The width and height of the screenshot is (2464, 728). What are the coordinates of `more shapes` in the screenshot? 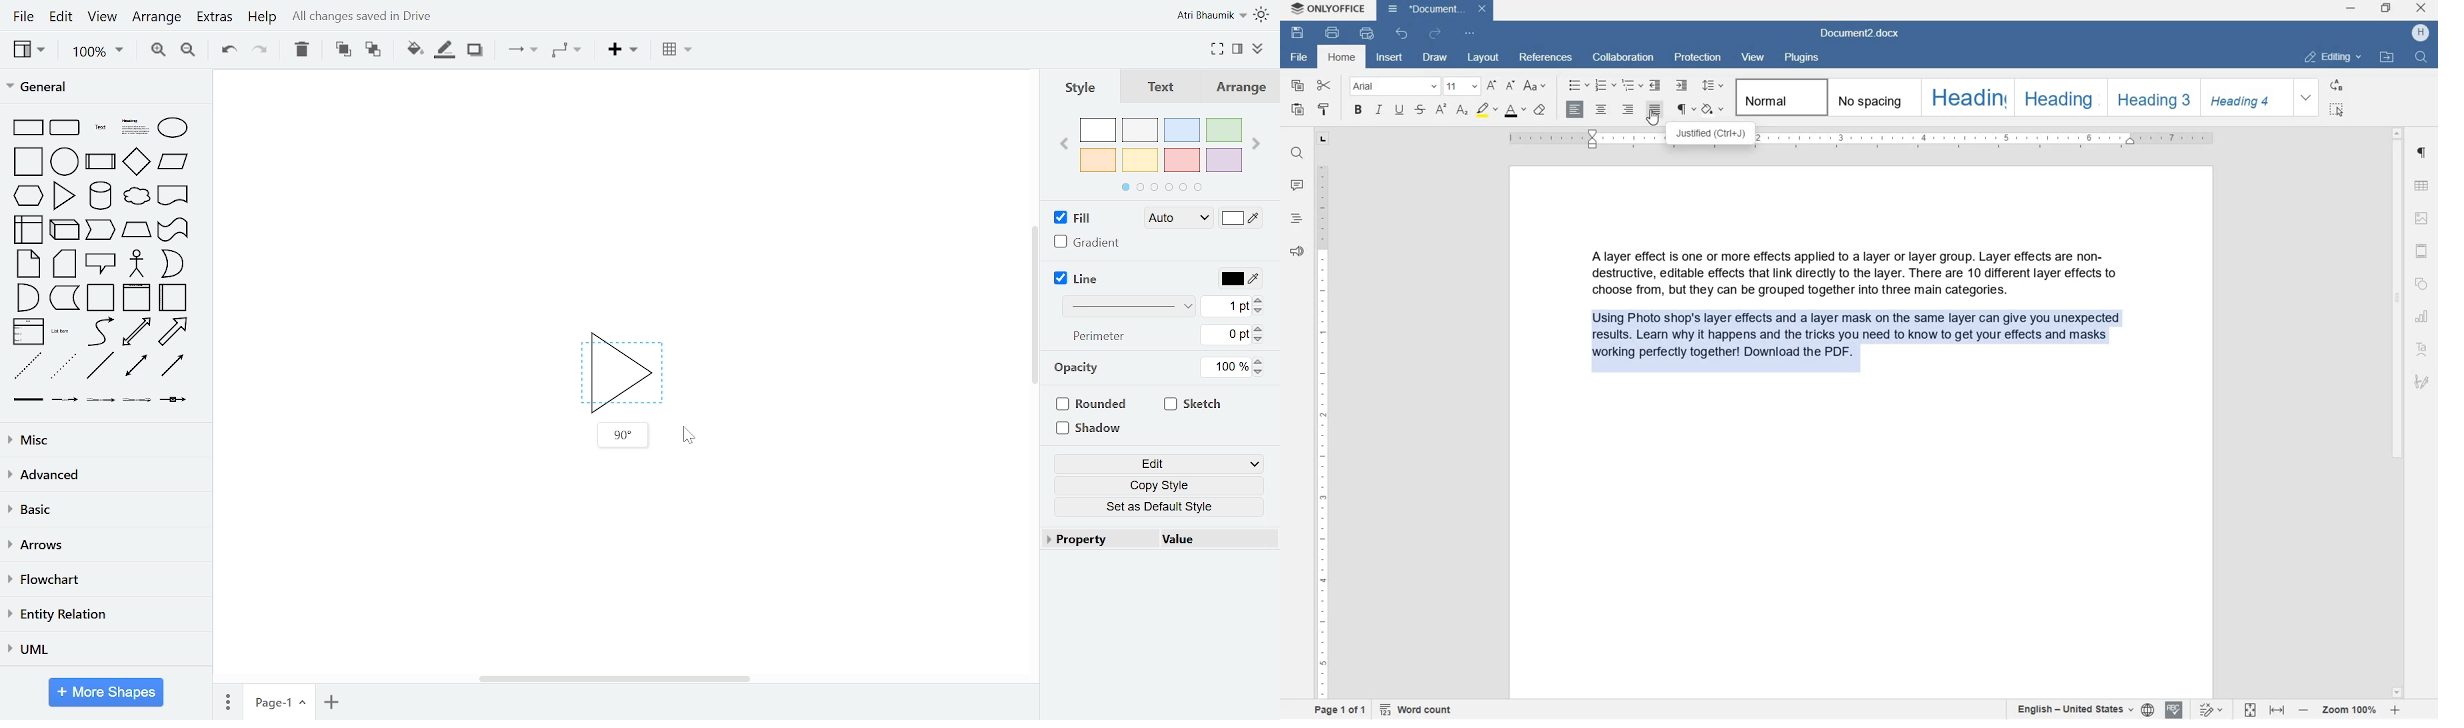 It's located at (107, 692).